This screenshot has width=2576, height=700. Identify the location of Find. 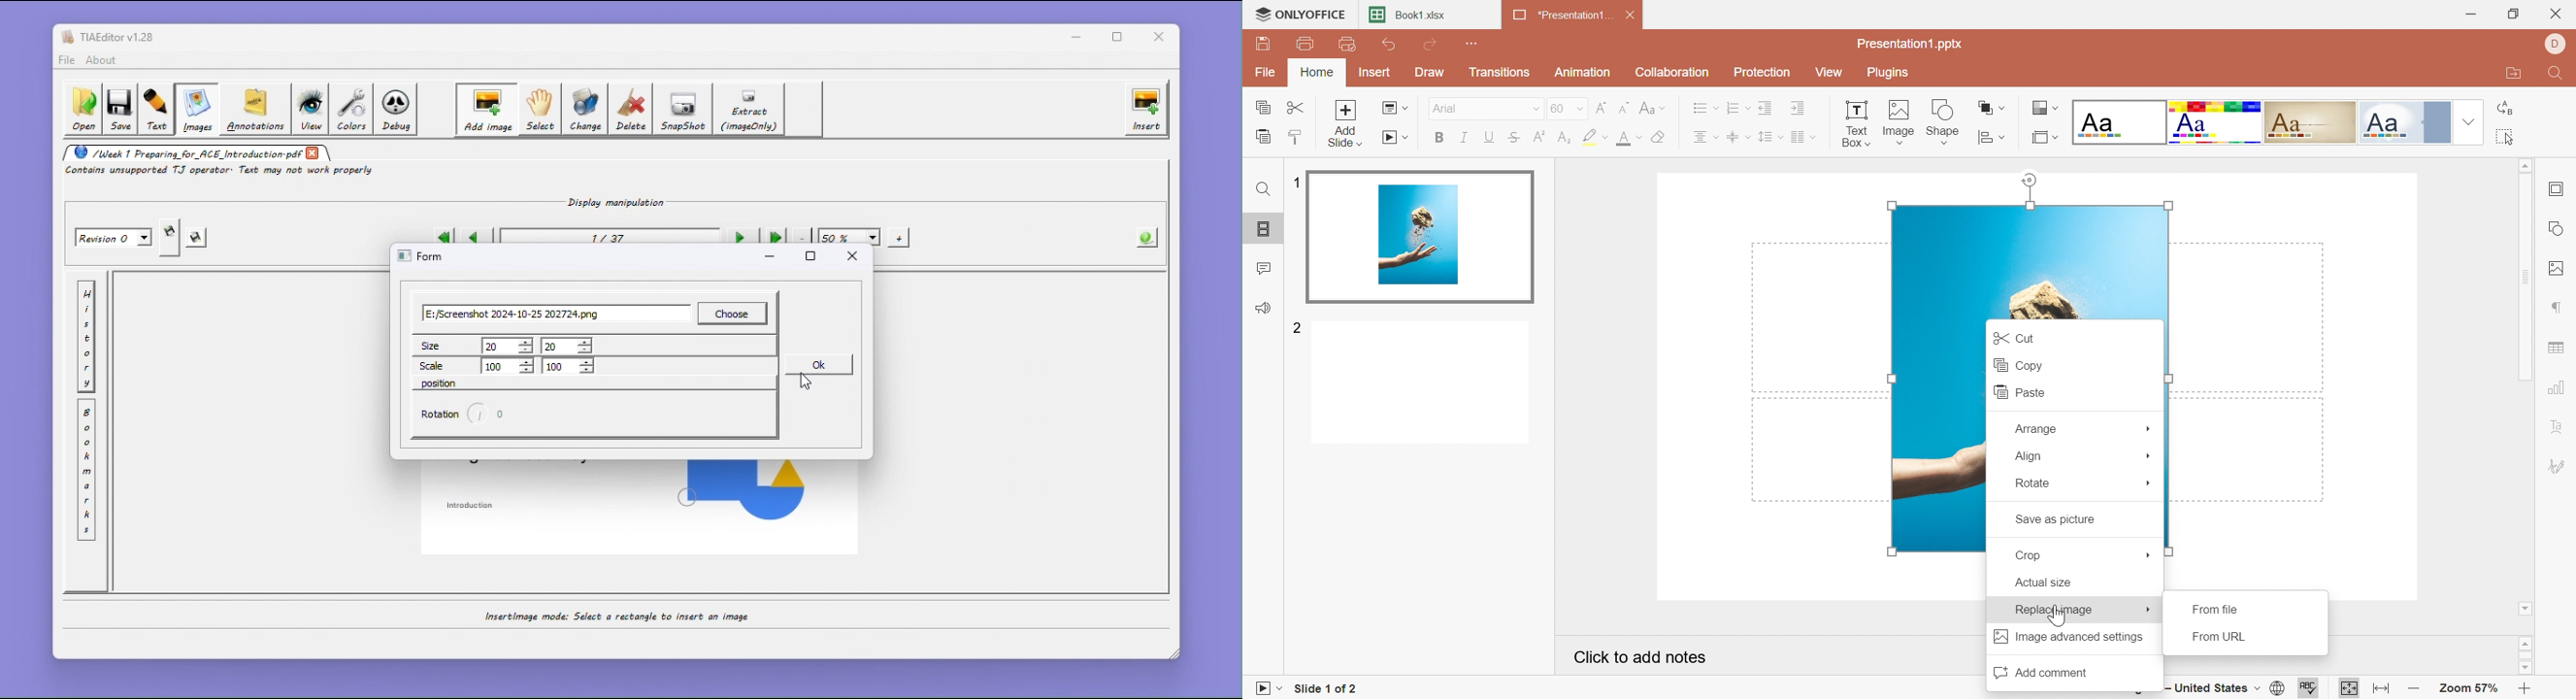
(1263, 191).